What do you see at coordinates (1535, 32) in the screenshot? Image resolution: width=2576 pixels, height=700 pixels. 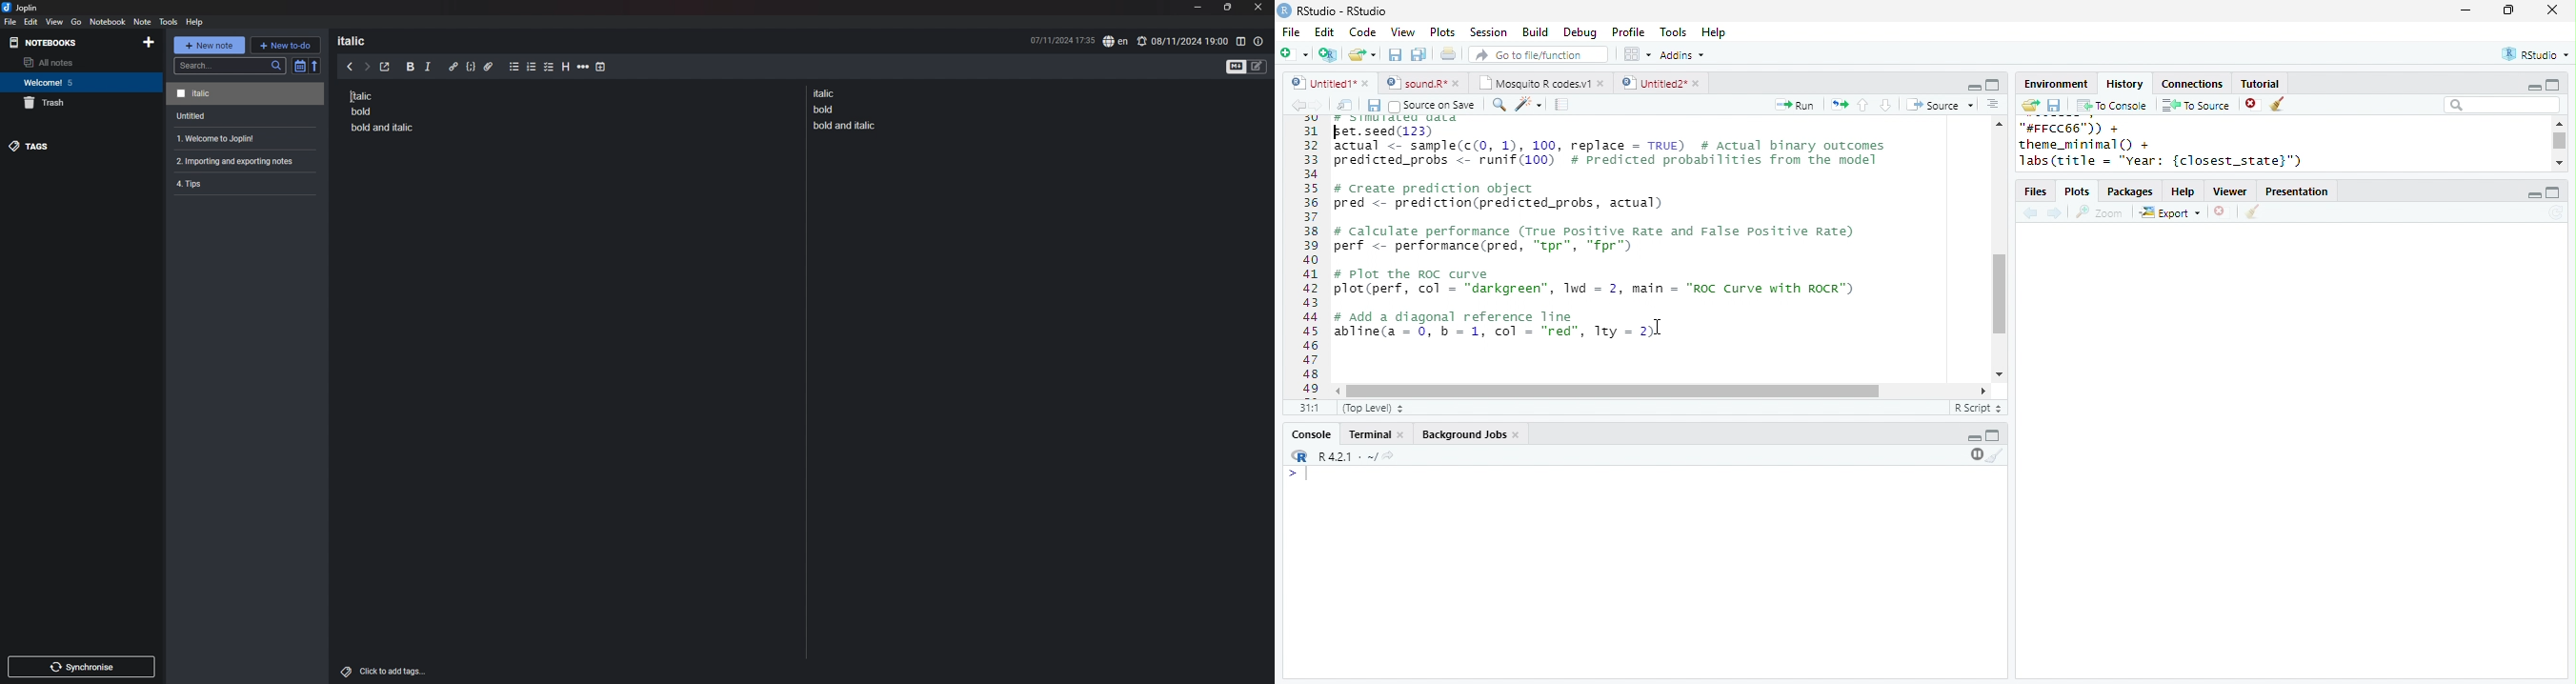 I see `Build` at bounding box center [1535, 32].